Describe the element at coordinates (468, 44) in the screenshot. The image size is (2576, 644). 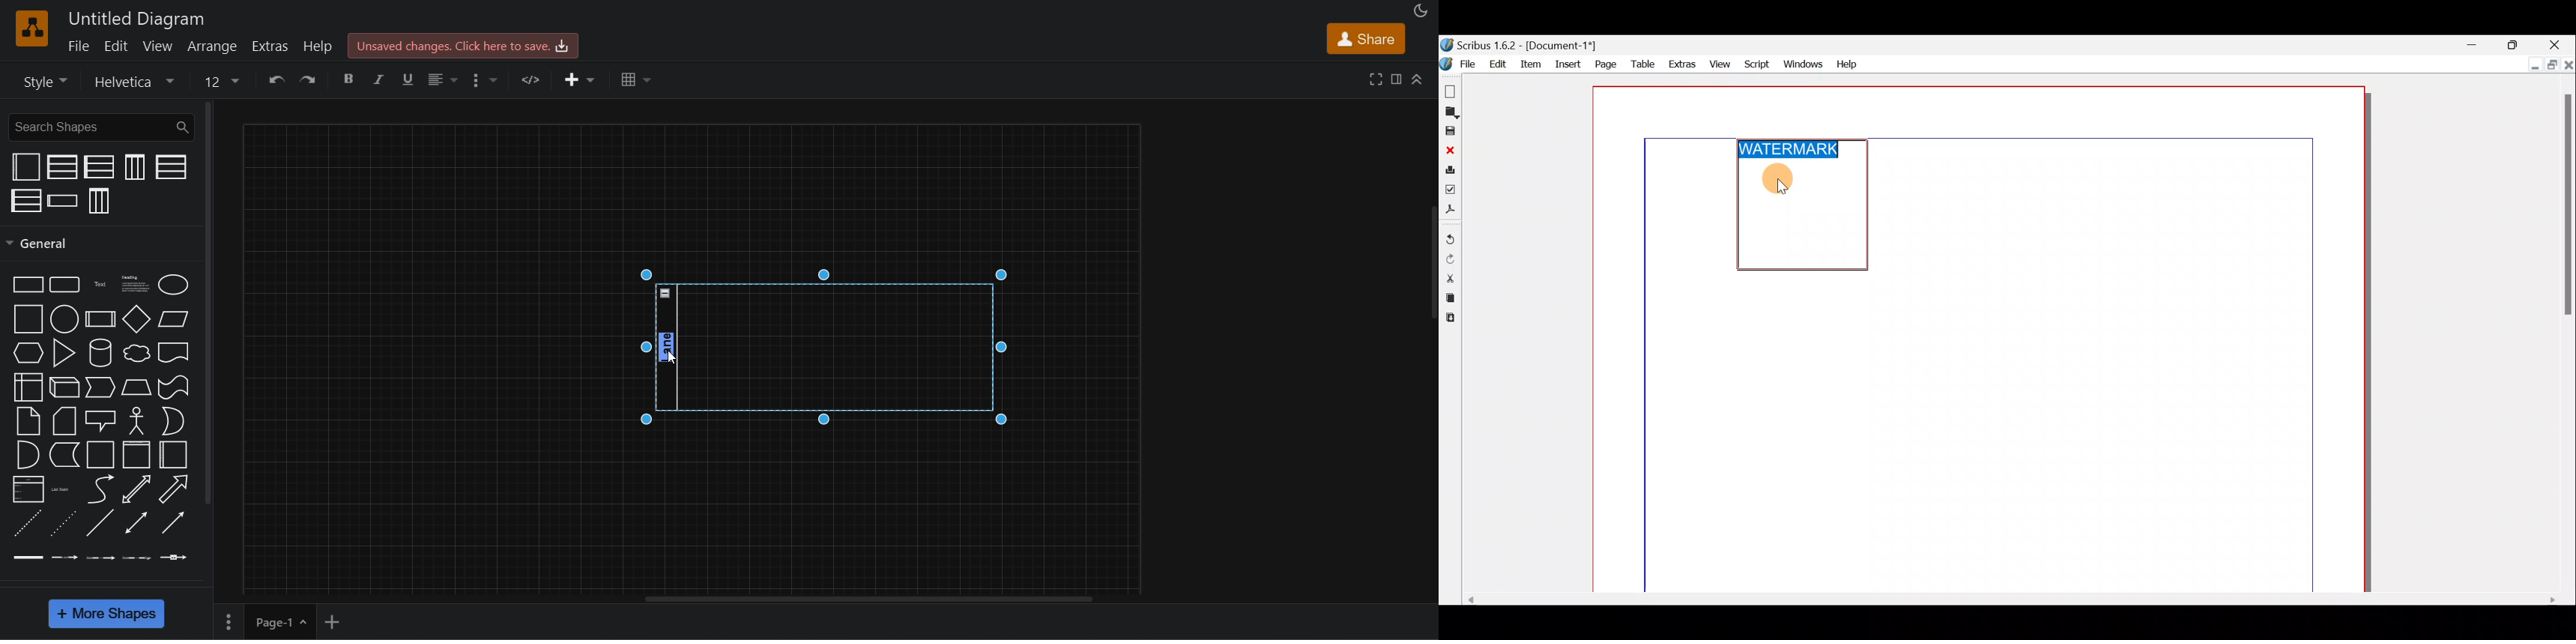
I see `unsaved changes. click here to save` at that location.